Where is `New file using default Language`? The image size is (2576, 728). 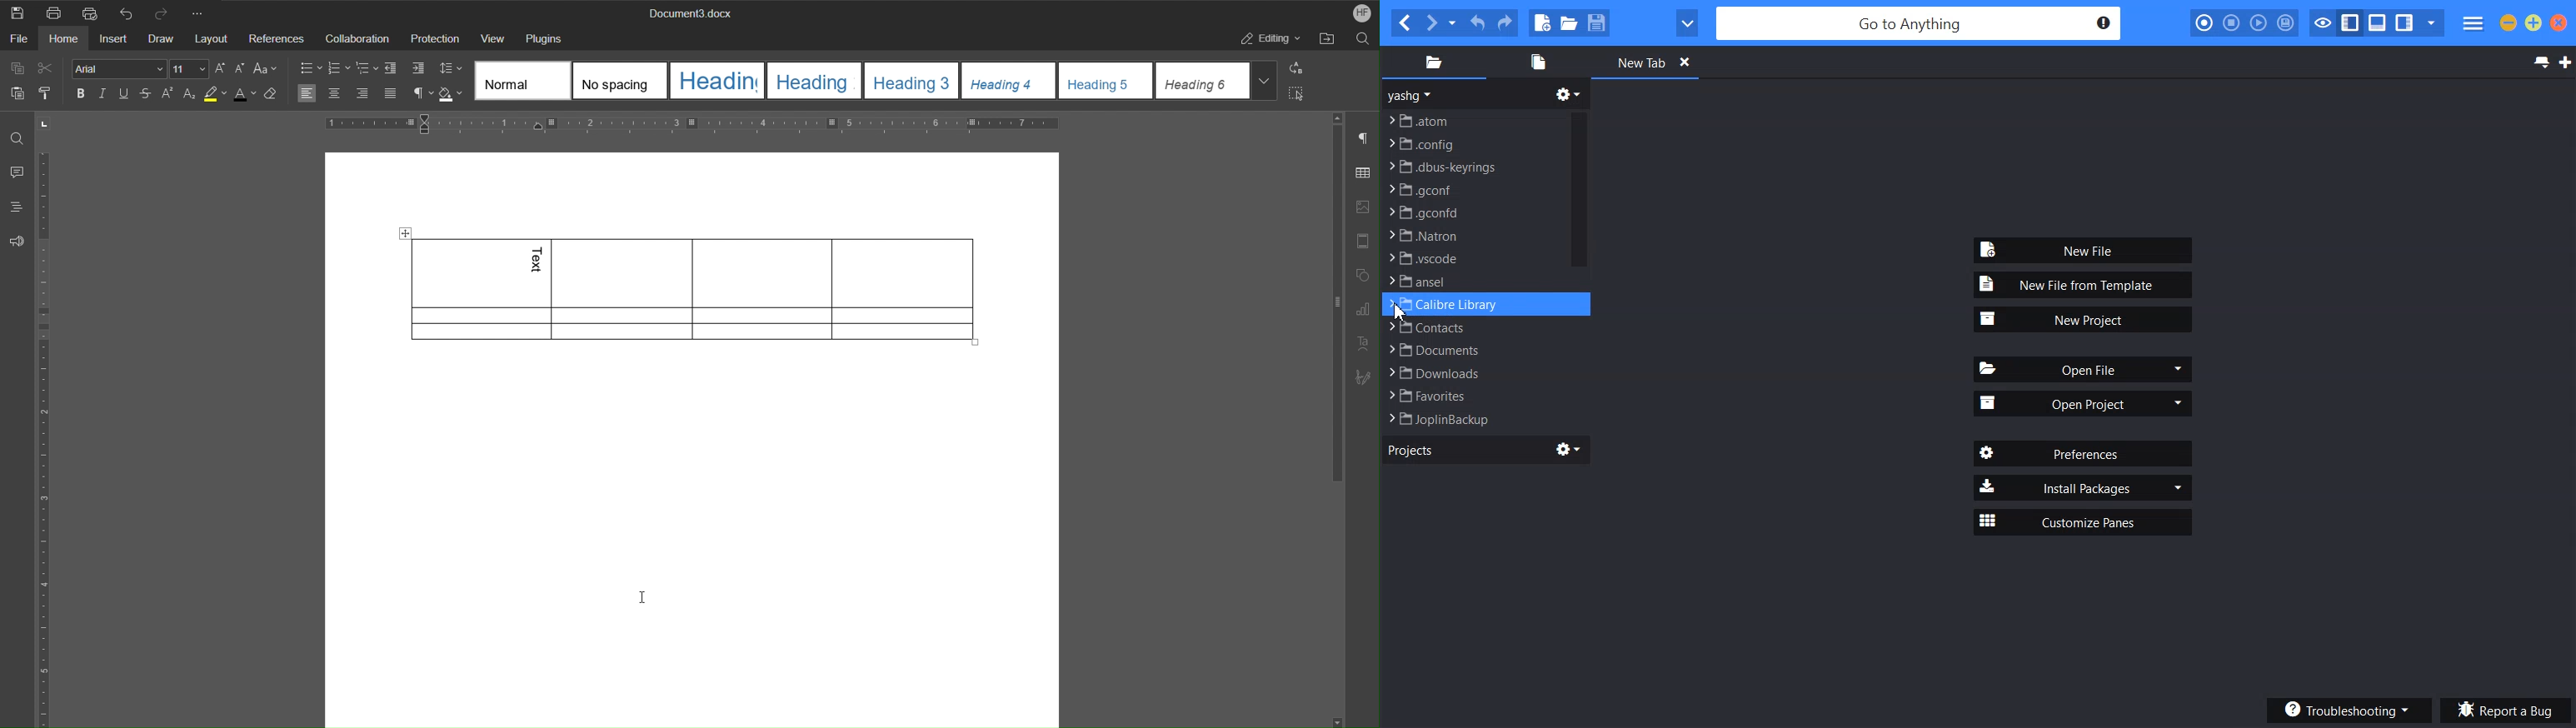 New file using default Language is located at coordinates (1542, 23).